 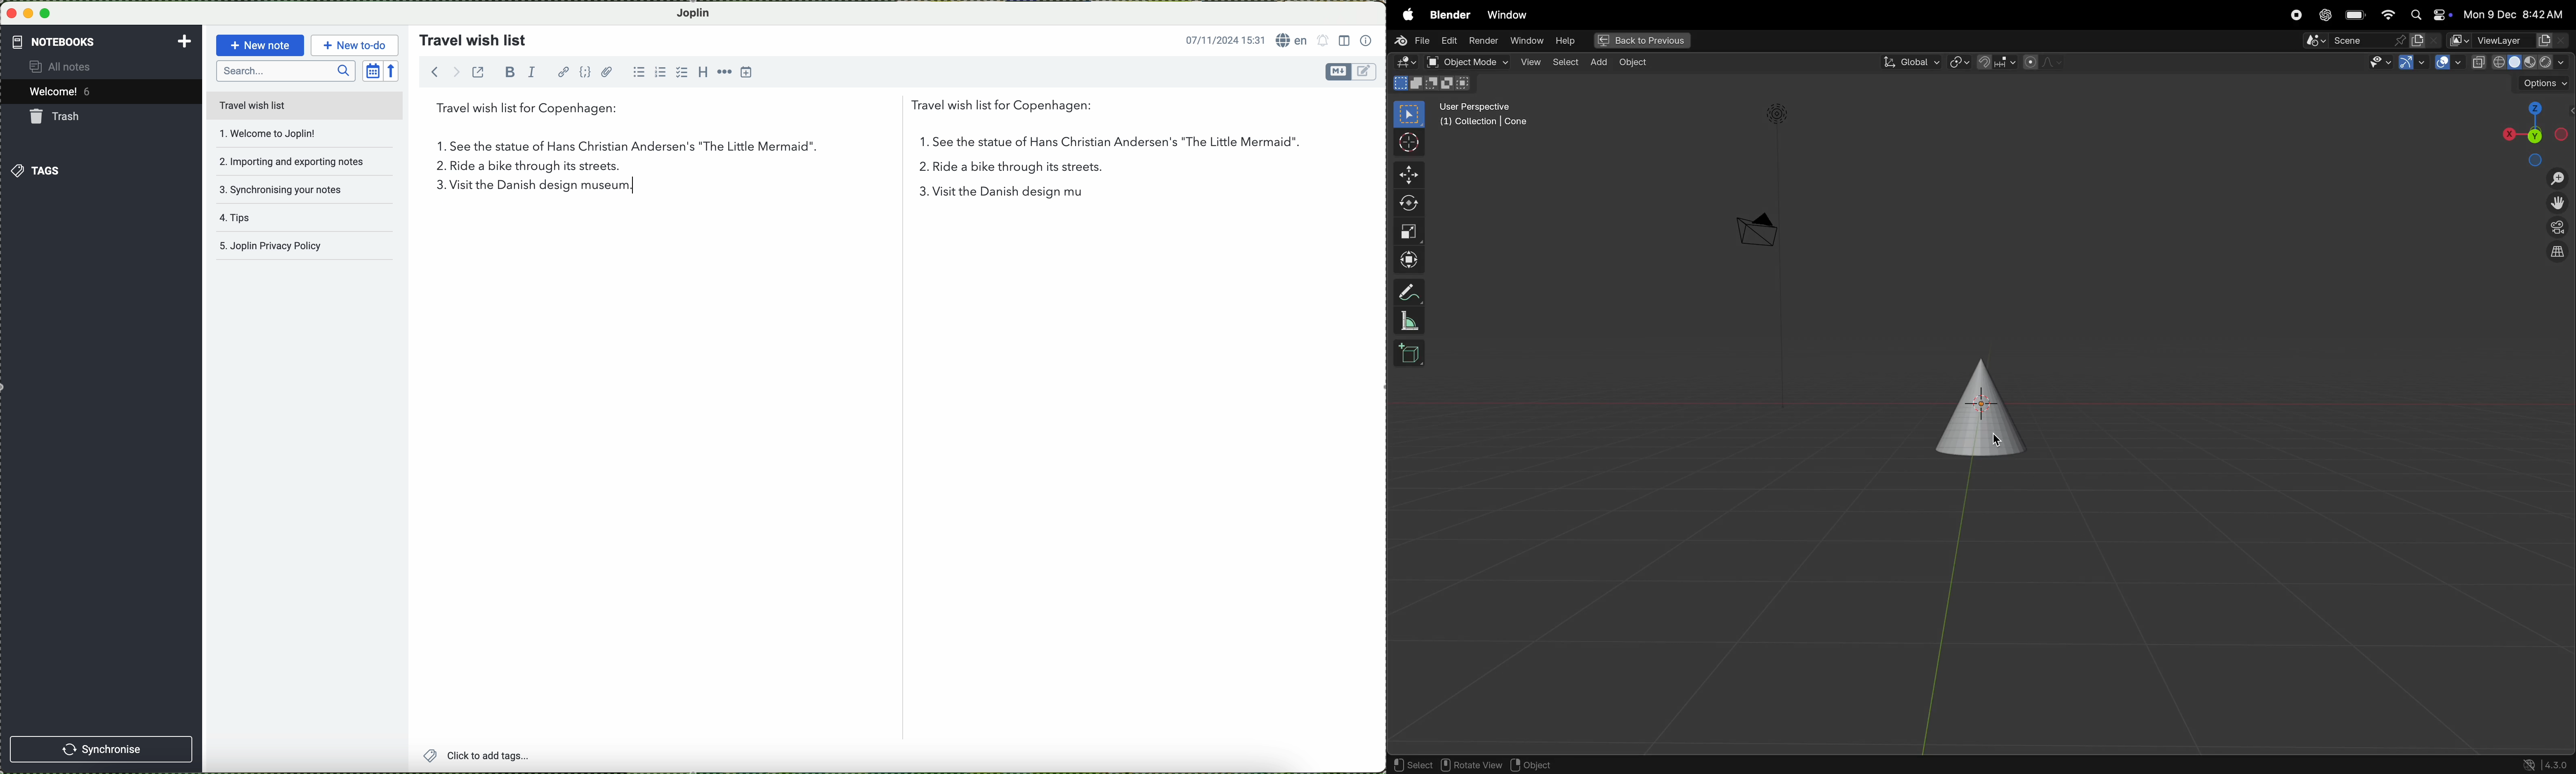 What do you see at coordinates (284, 222) in the screenshot?
I see `tips` at bounding box center [284, 222].